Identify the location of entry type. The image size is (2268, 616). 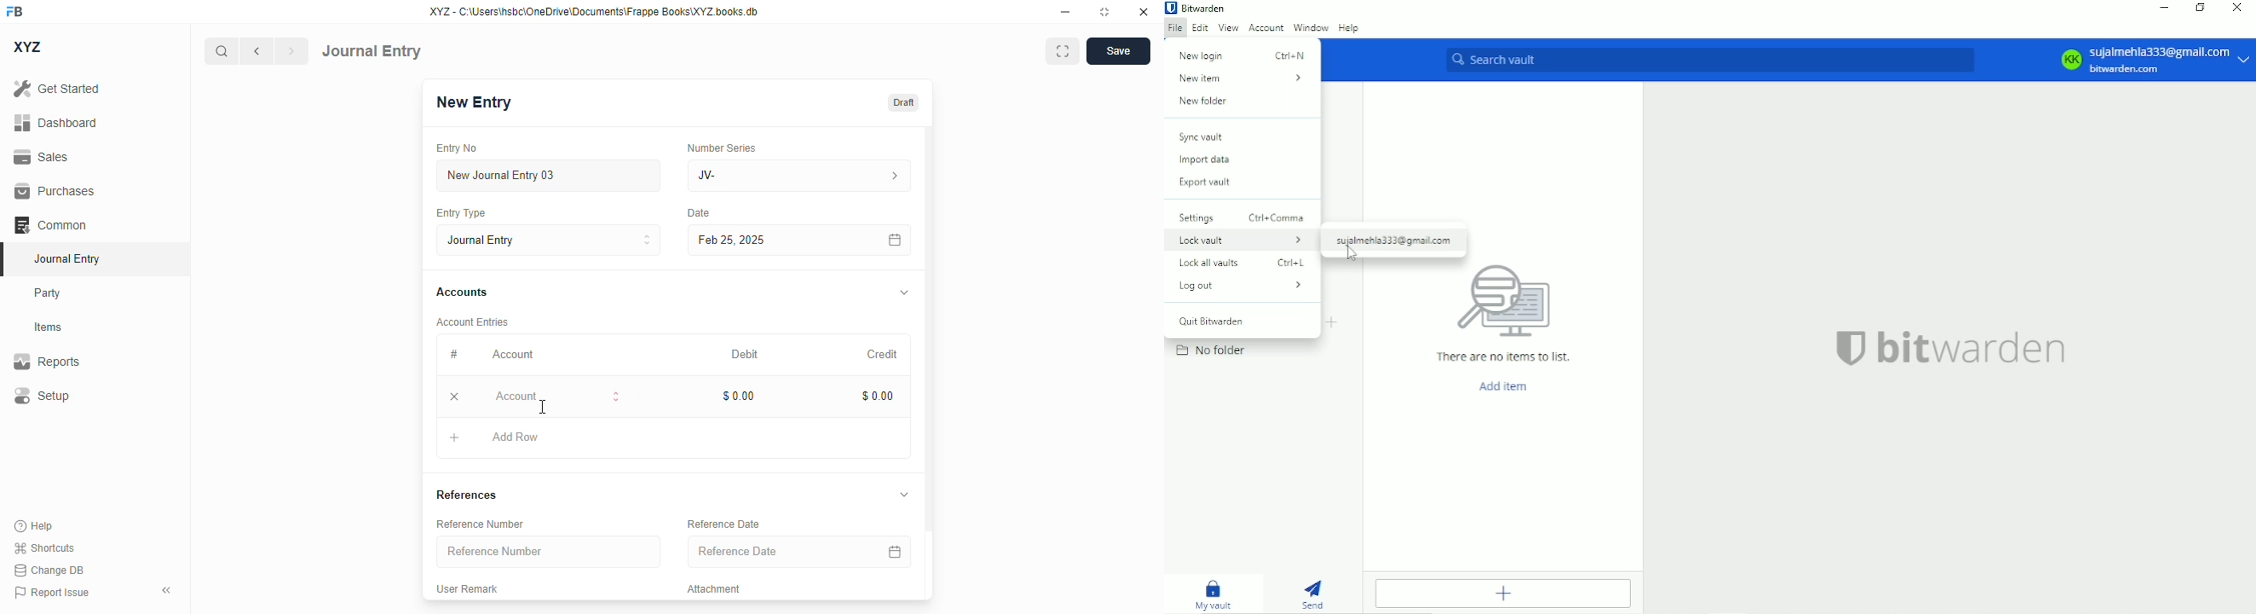
(548, 240).